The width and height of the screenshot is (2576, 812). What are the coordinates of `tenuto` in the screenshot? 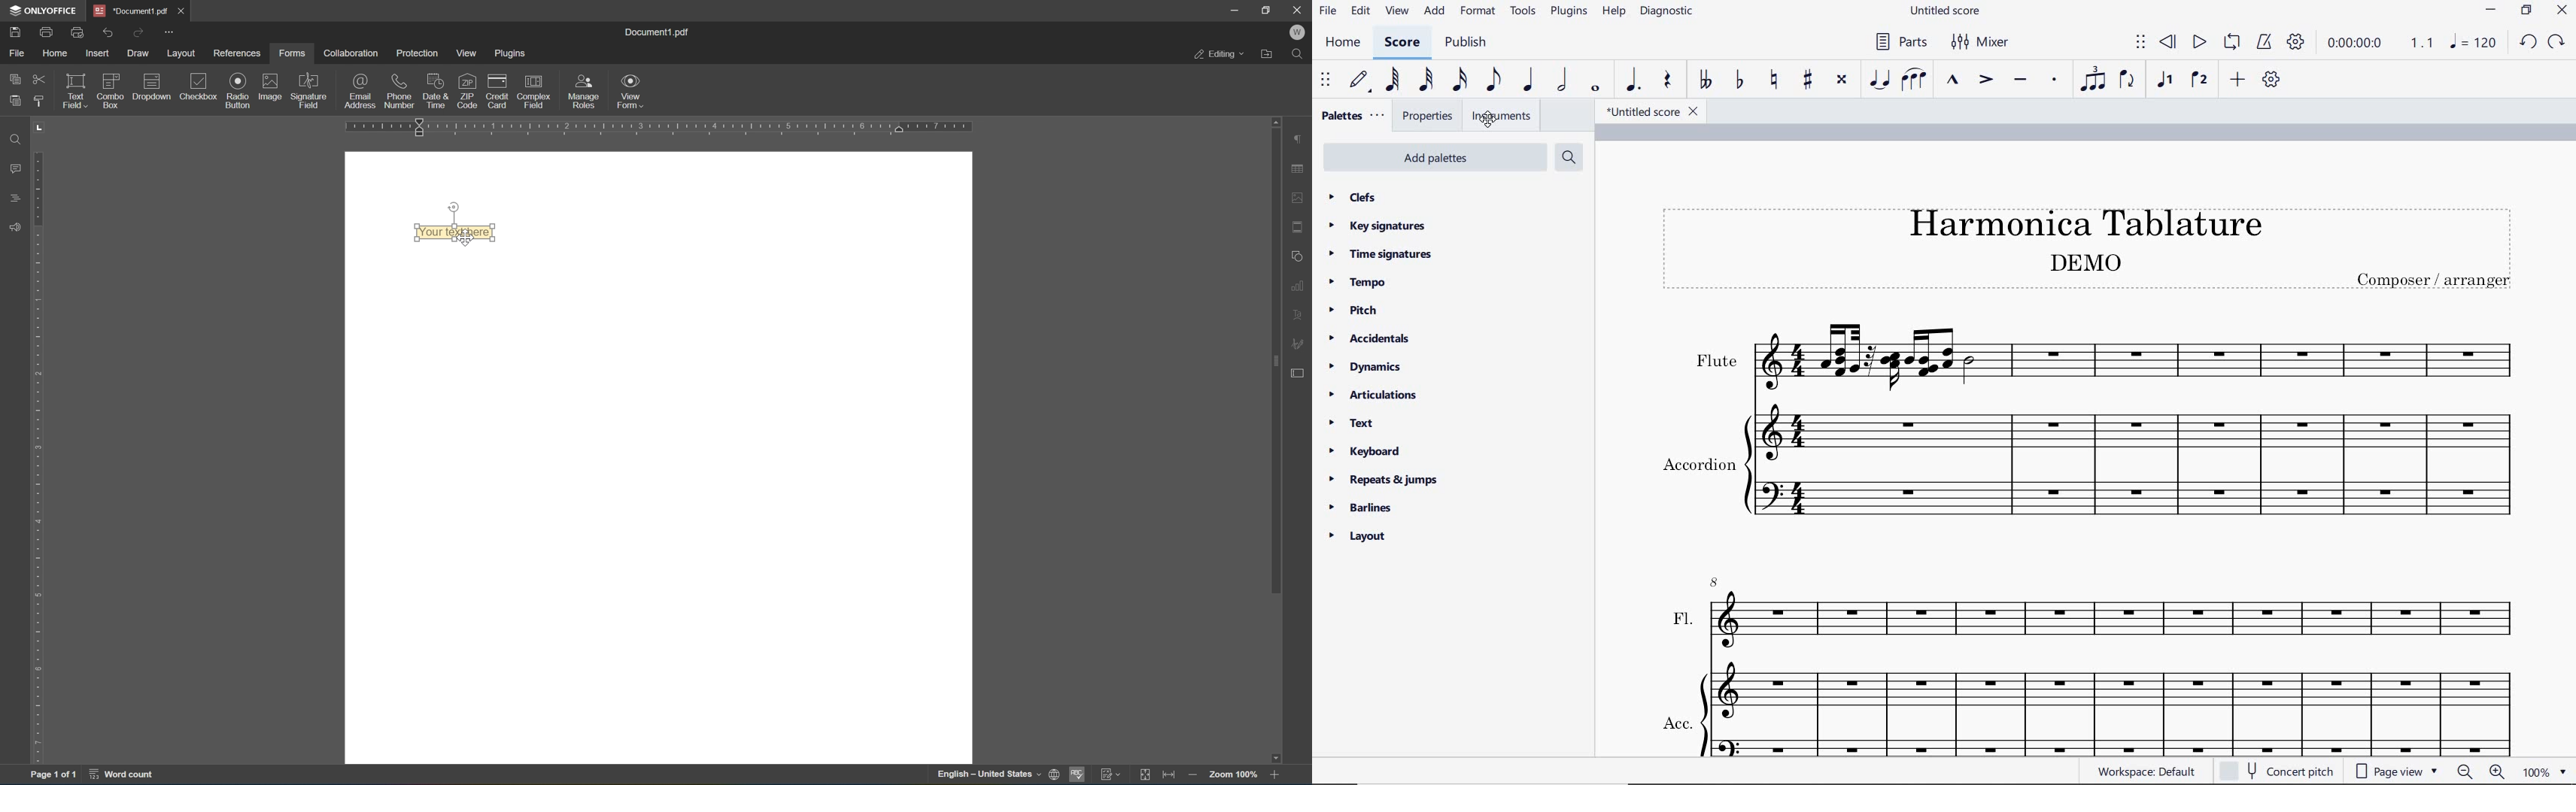 It's located at (2020, 80).